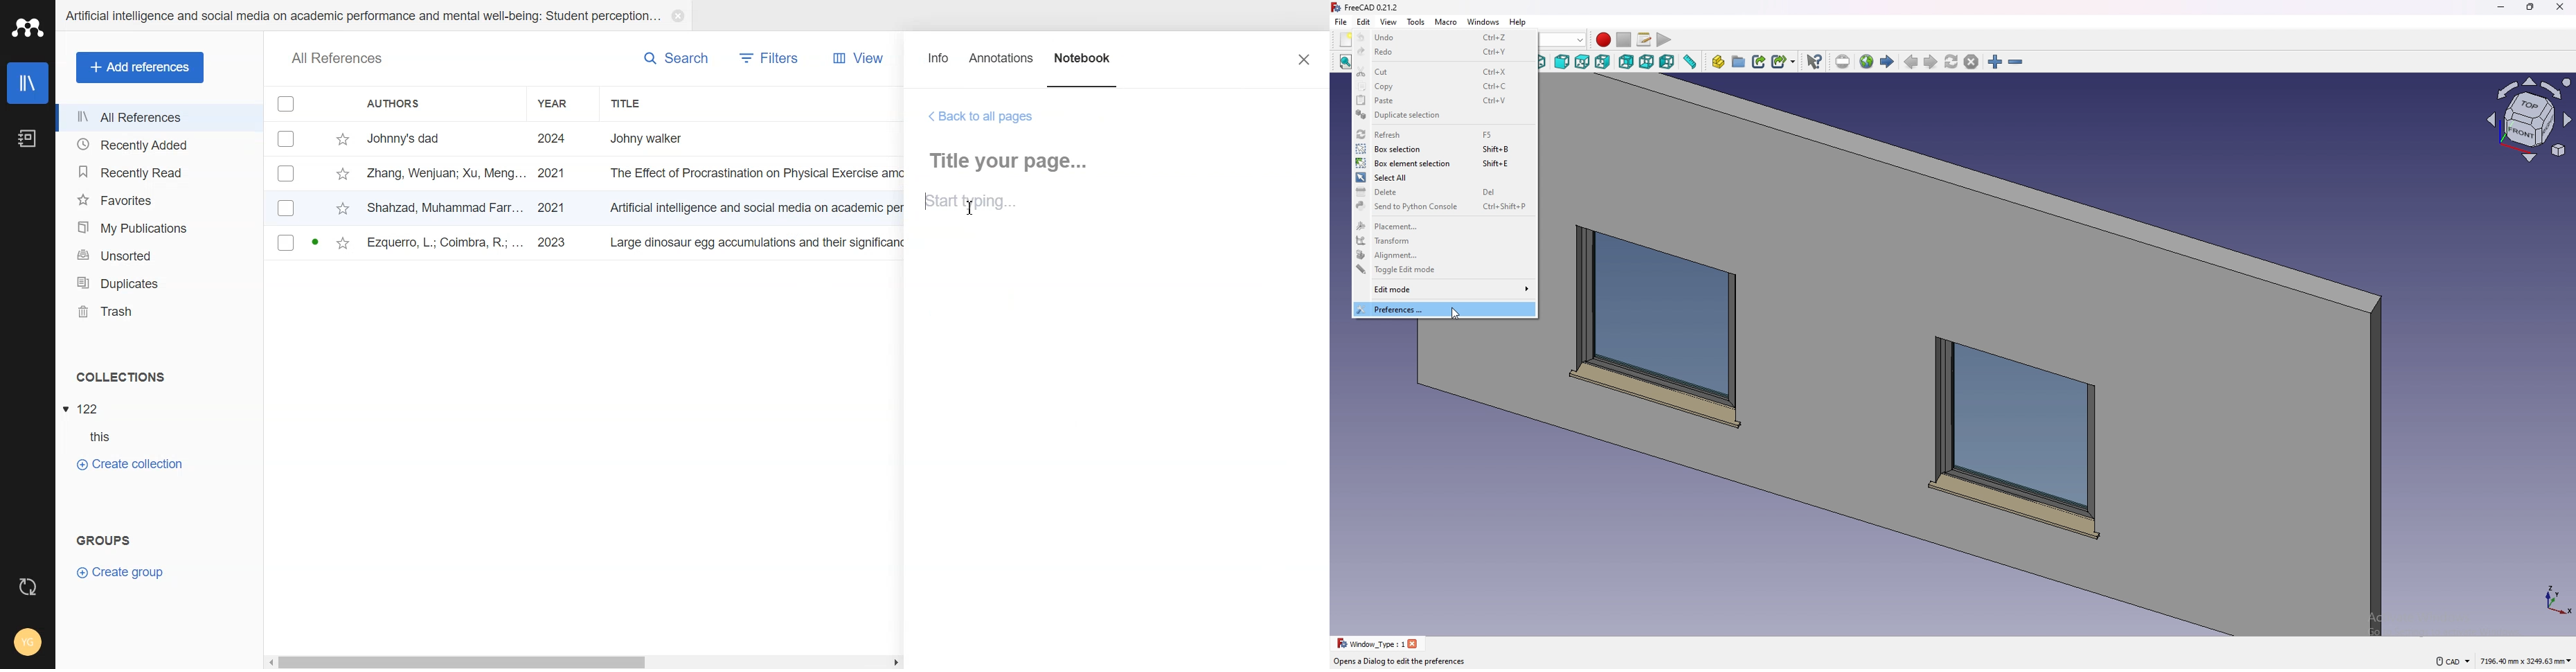 Image resolution: width=2576 pixels, height=672 pixels. I want to click on Notebook, so click(1084, 64).